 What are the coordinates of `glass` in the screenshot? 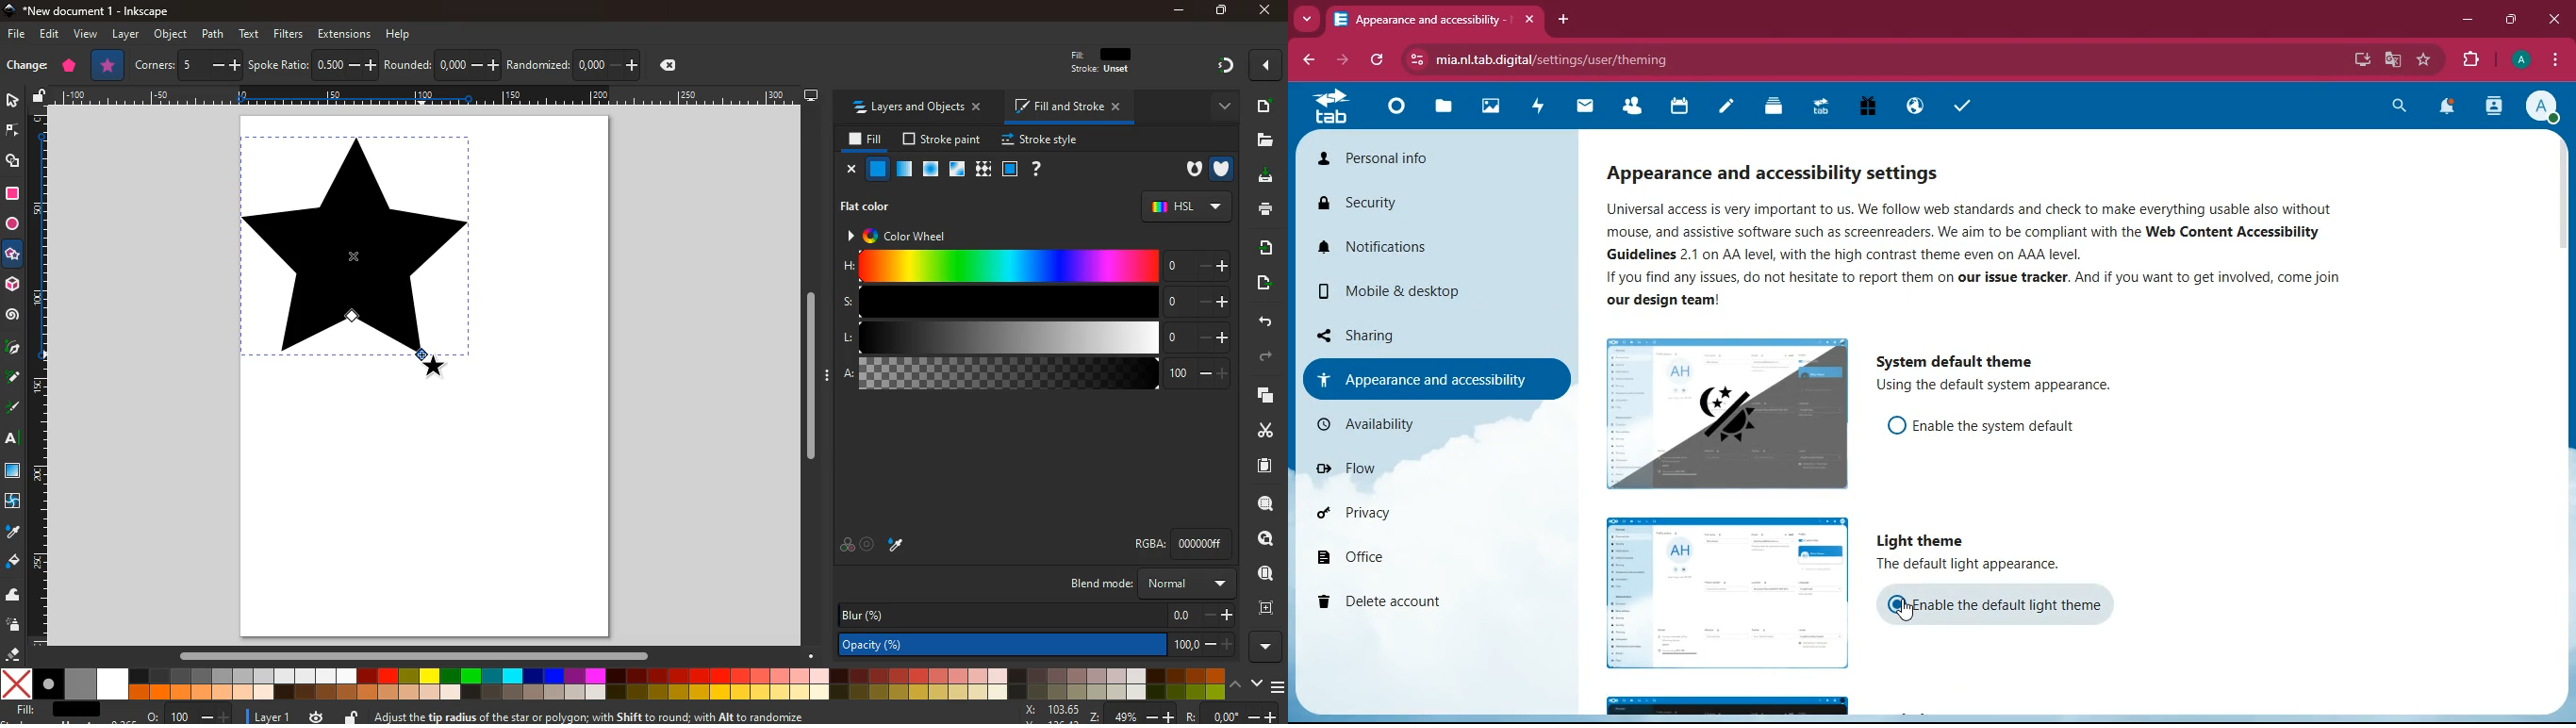 It's located at (958, 169).